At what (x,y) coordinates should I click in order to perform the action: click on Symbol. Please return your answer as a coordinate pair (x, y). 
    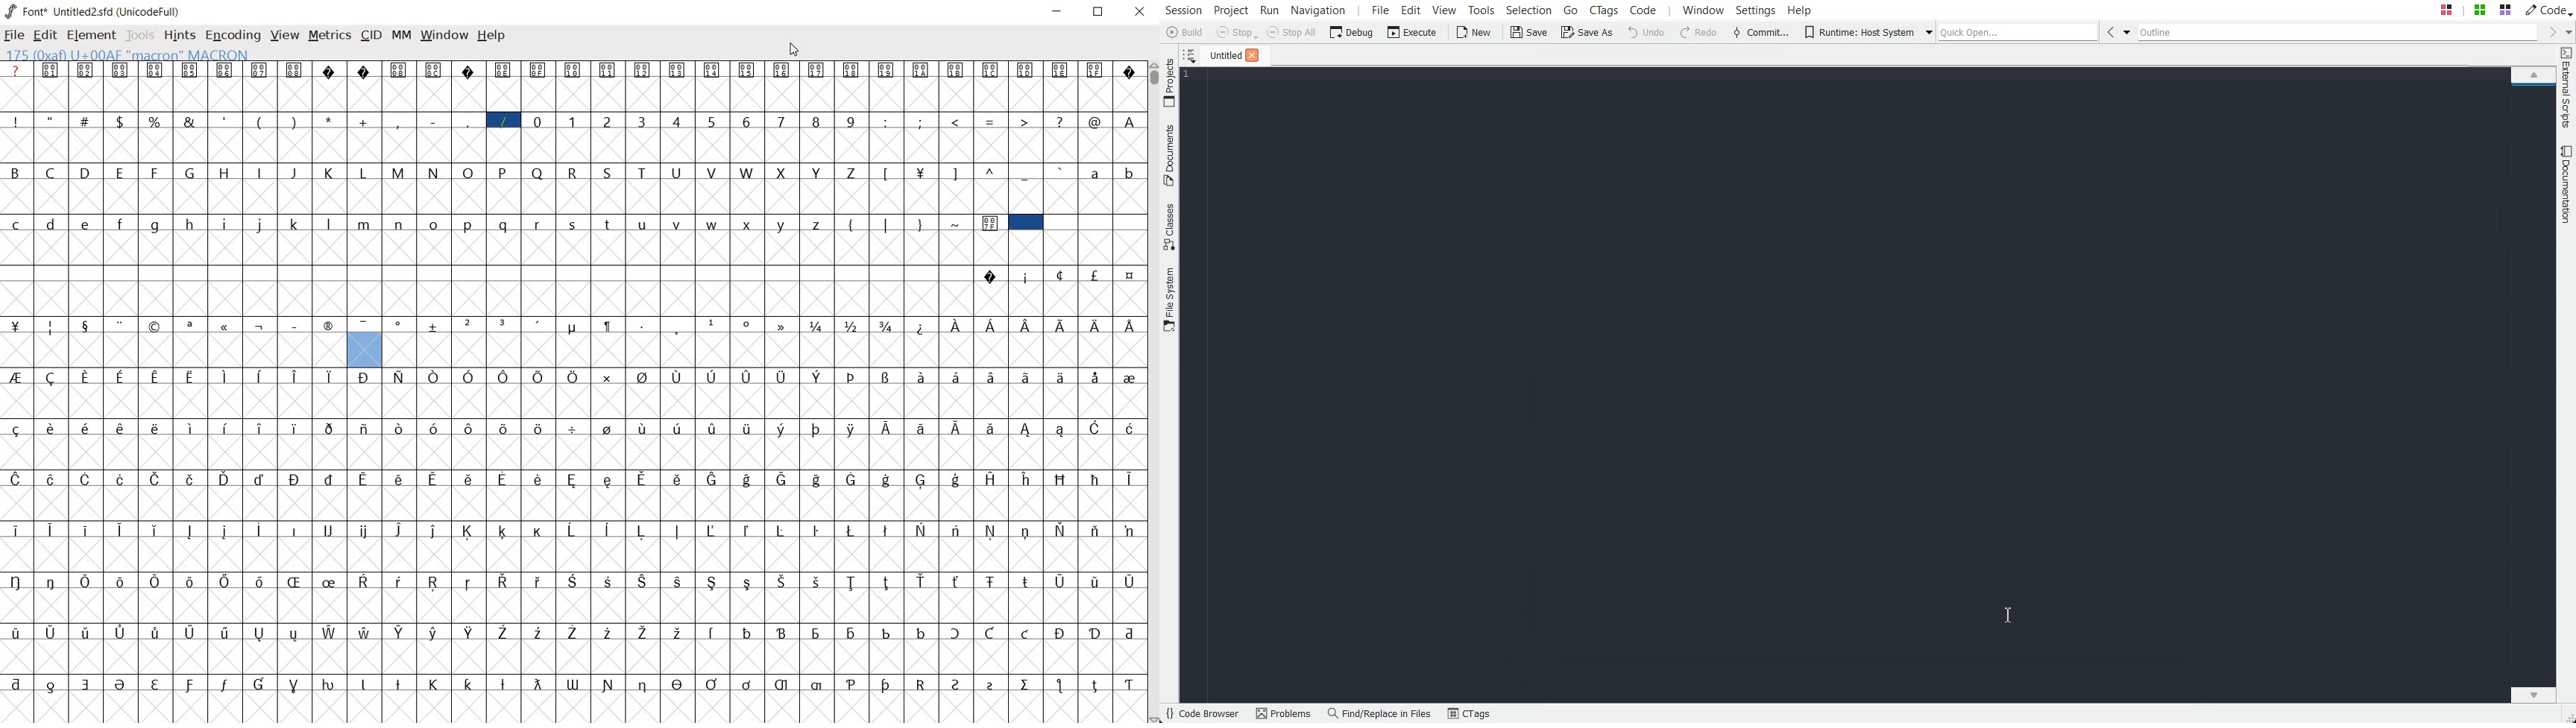
    Looking at the image, I should click on (575, 325).